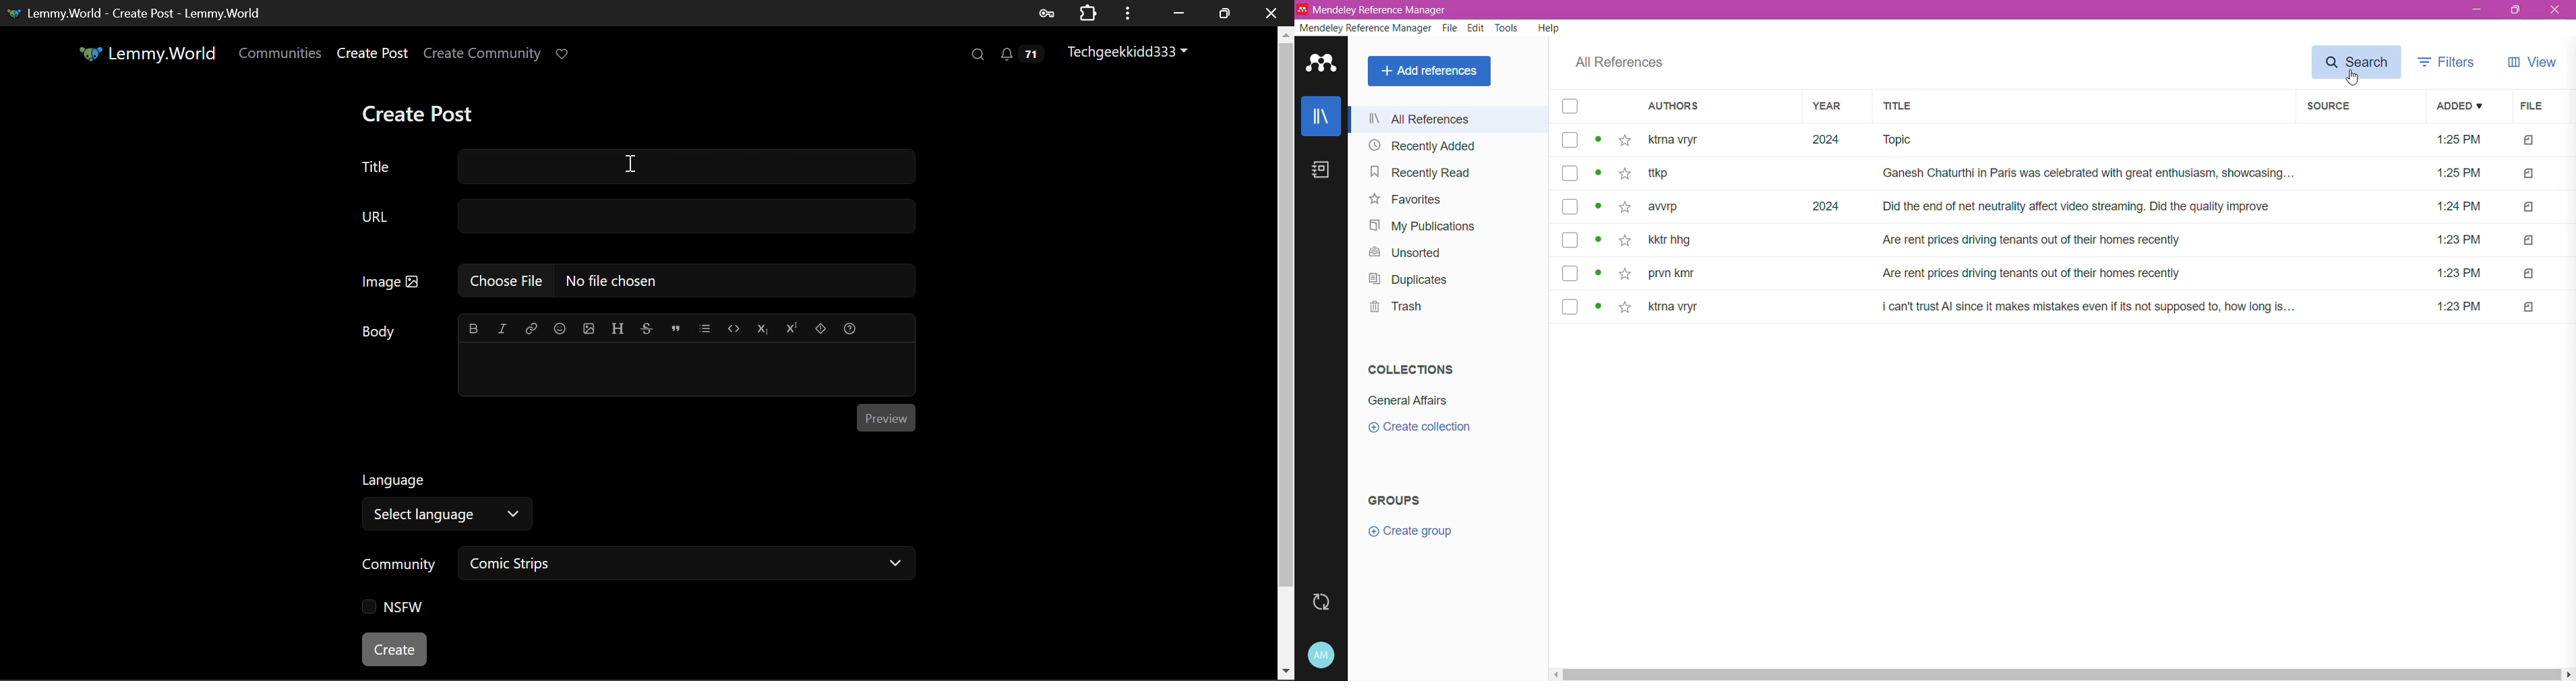  I want to click on Communities, so click(282, 55).